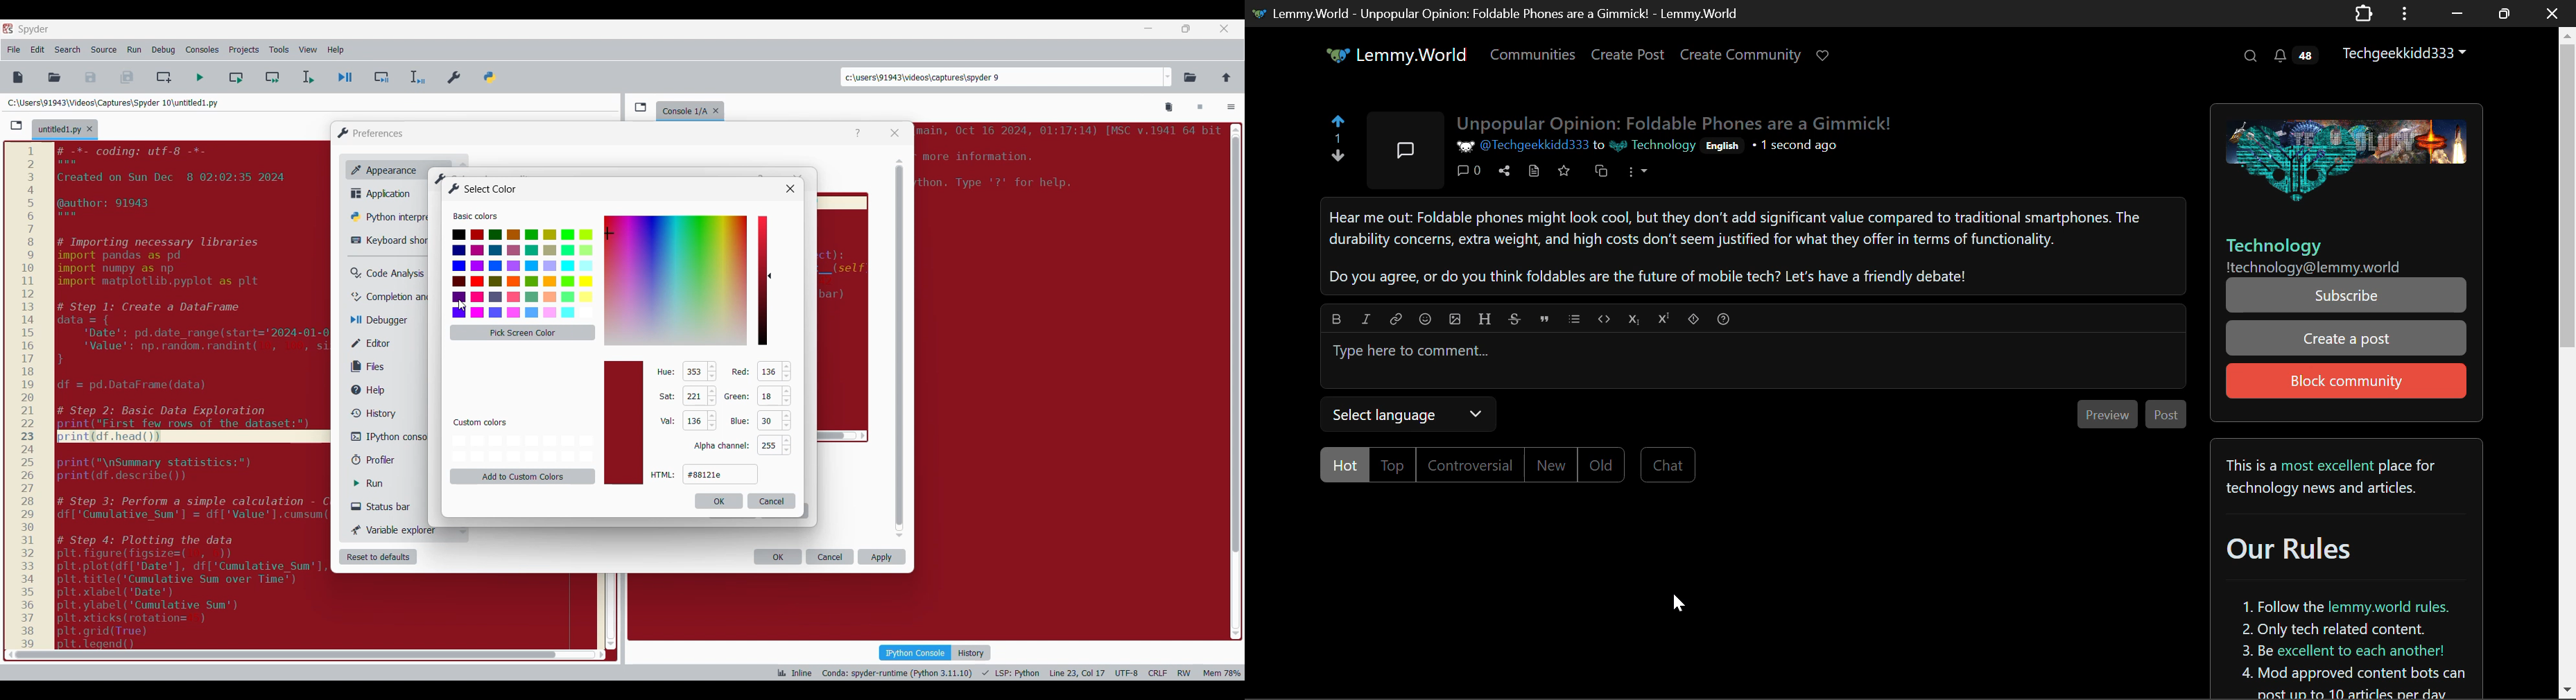  Describe the element at coordinates (455, 75) in the screenshot. I see `Preferences` at that location.